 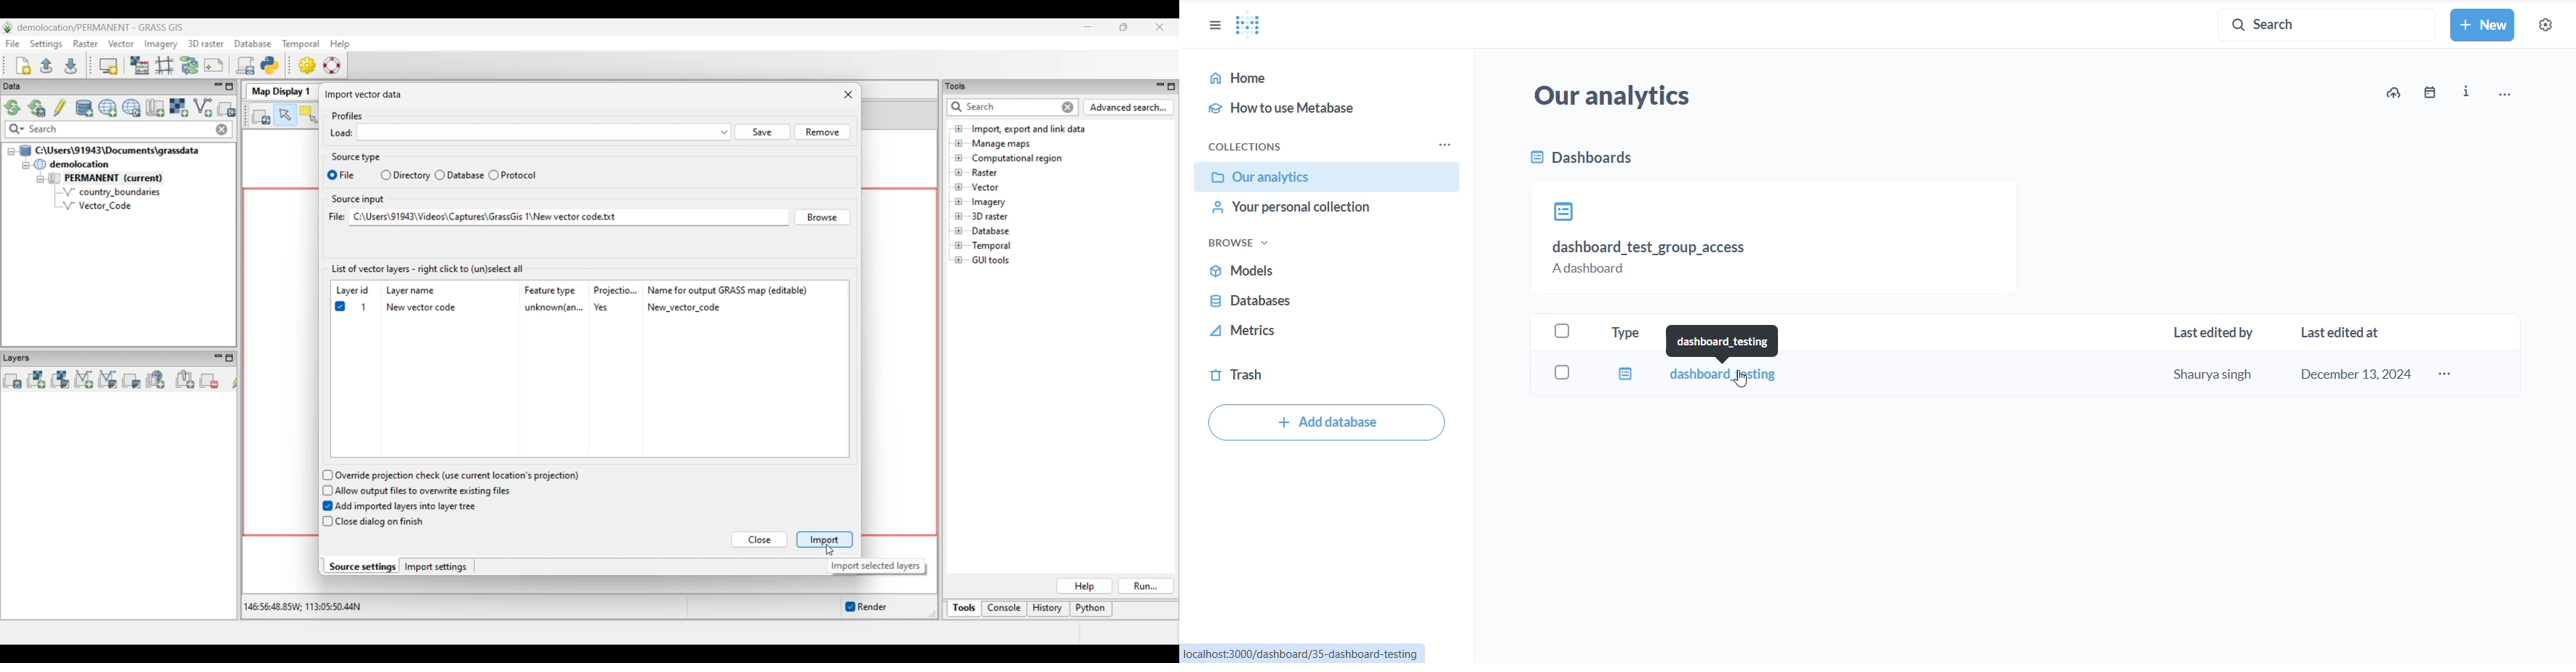 What do you see at coordinates (2220, 333) in the screenshot?
I see `last edited by ` at bounding box center [2220, 333].